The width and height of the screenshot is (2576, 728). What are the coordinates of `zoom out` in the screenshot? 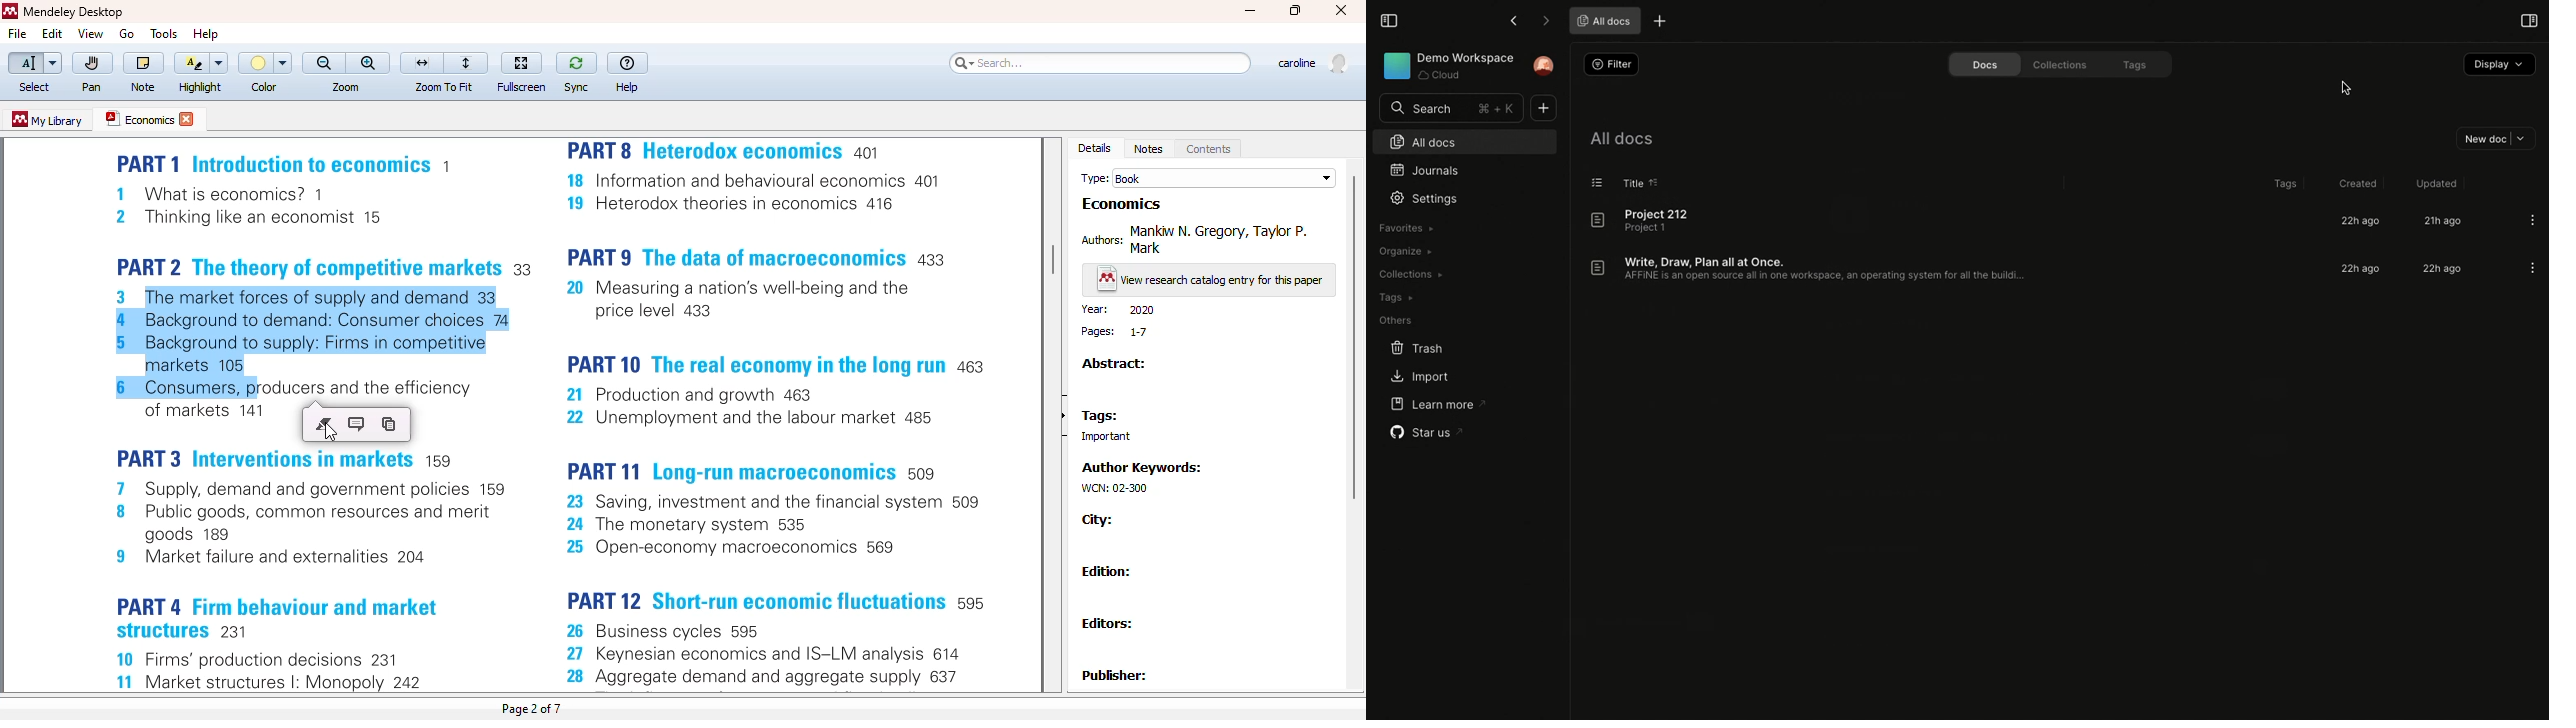 It's located at (324, 63).